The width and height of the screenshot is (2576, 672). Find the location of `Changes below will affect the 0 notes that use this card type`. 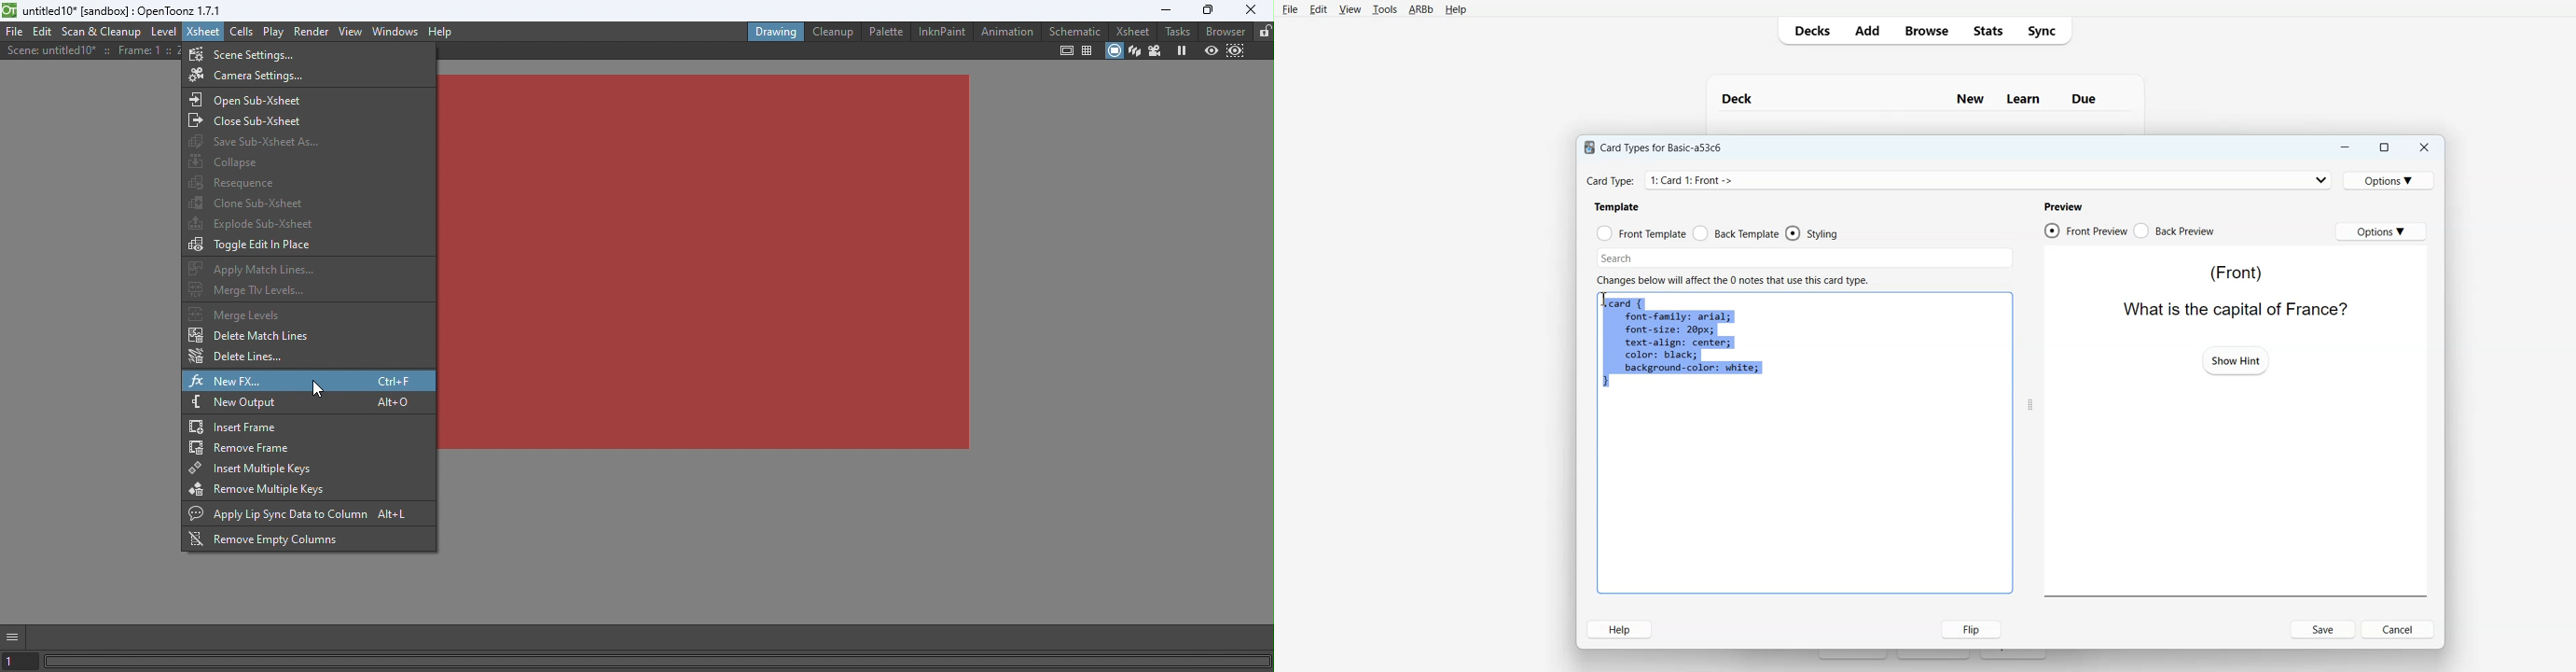

Changes below will affect the 0 notes that use this card type is located at coordinates (1738, 280).